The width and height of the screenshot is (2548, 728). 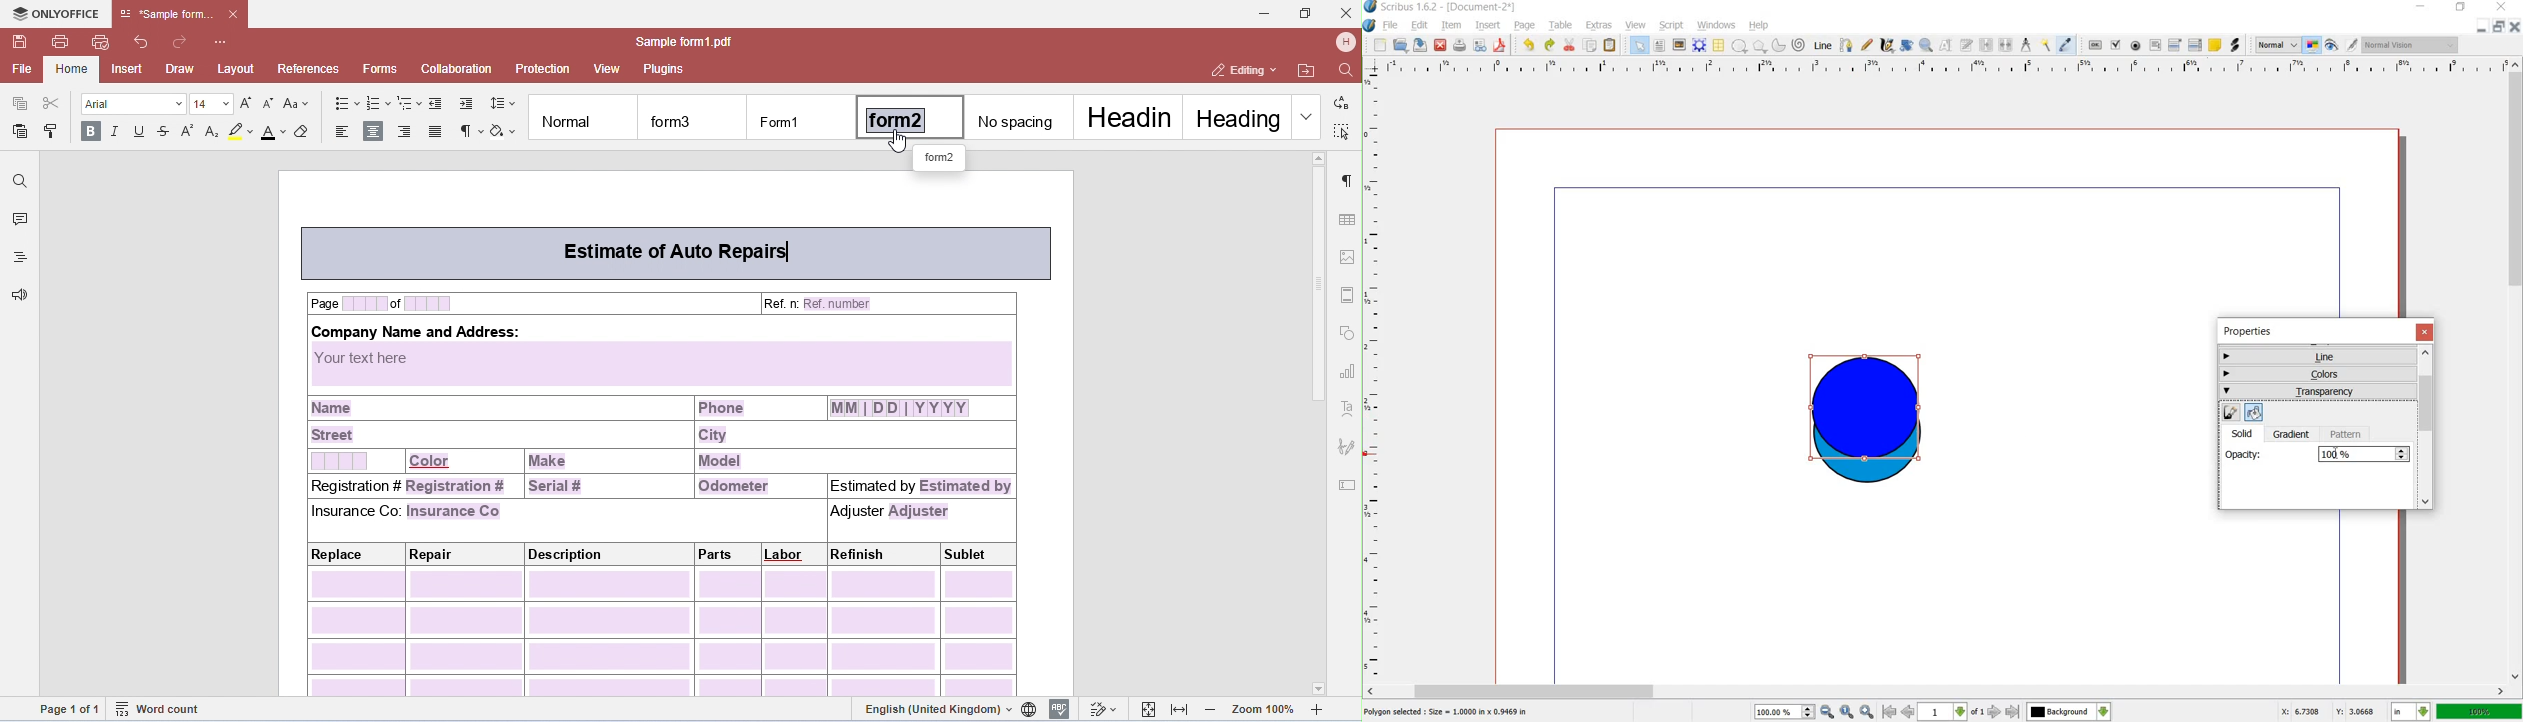 What do you see at coordinates (1926, 47) in the screenshot?
I see `zoom in or out` at bounding box center [1926, 47].